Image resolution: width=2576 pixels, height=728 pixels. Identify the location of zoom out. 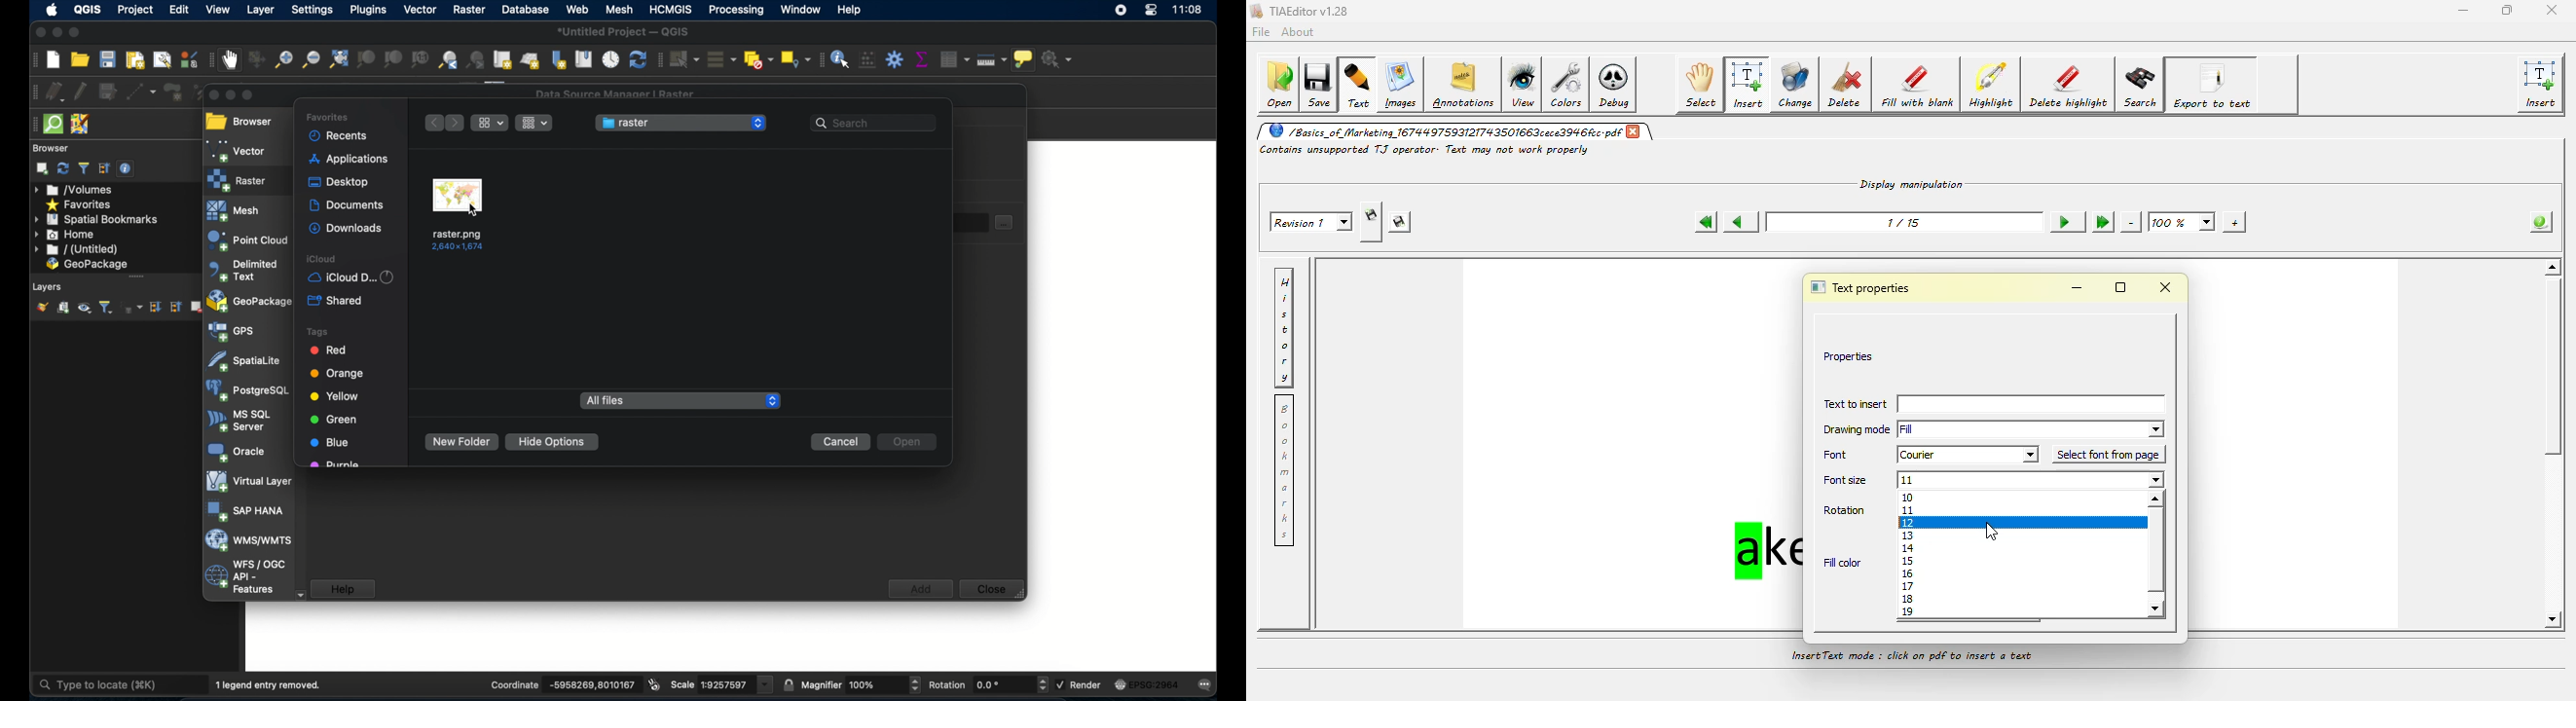
(311, 59).